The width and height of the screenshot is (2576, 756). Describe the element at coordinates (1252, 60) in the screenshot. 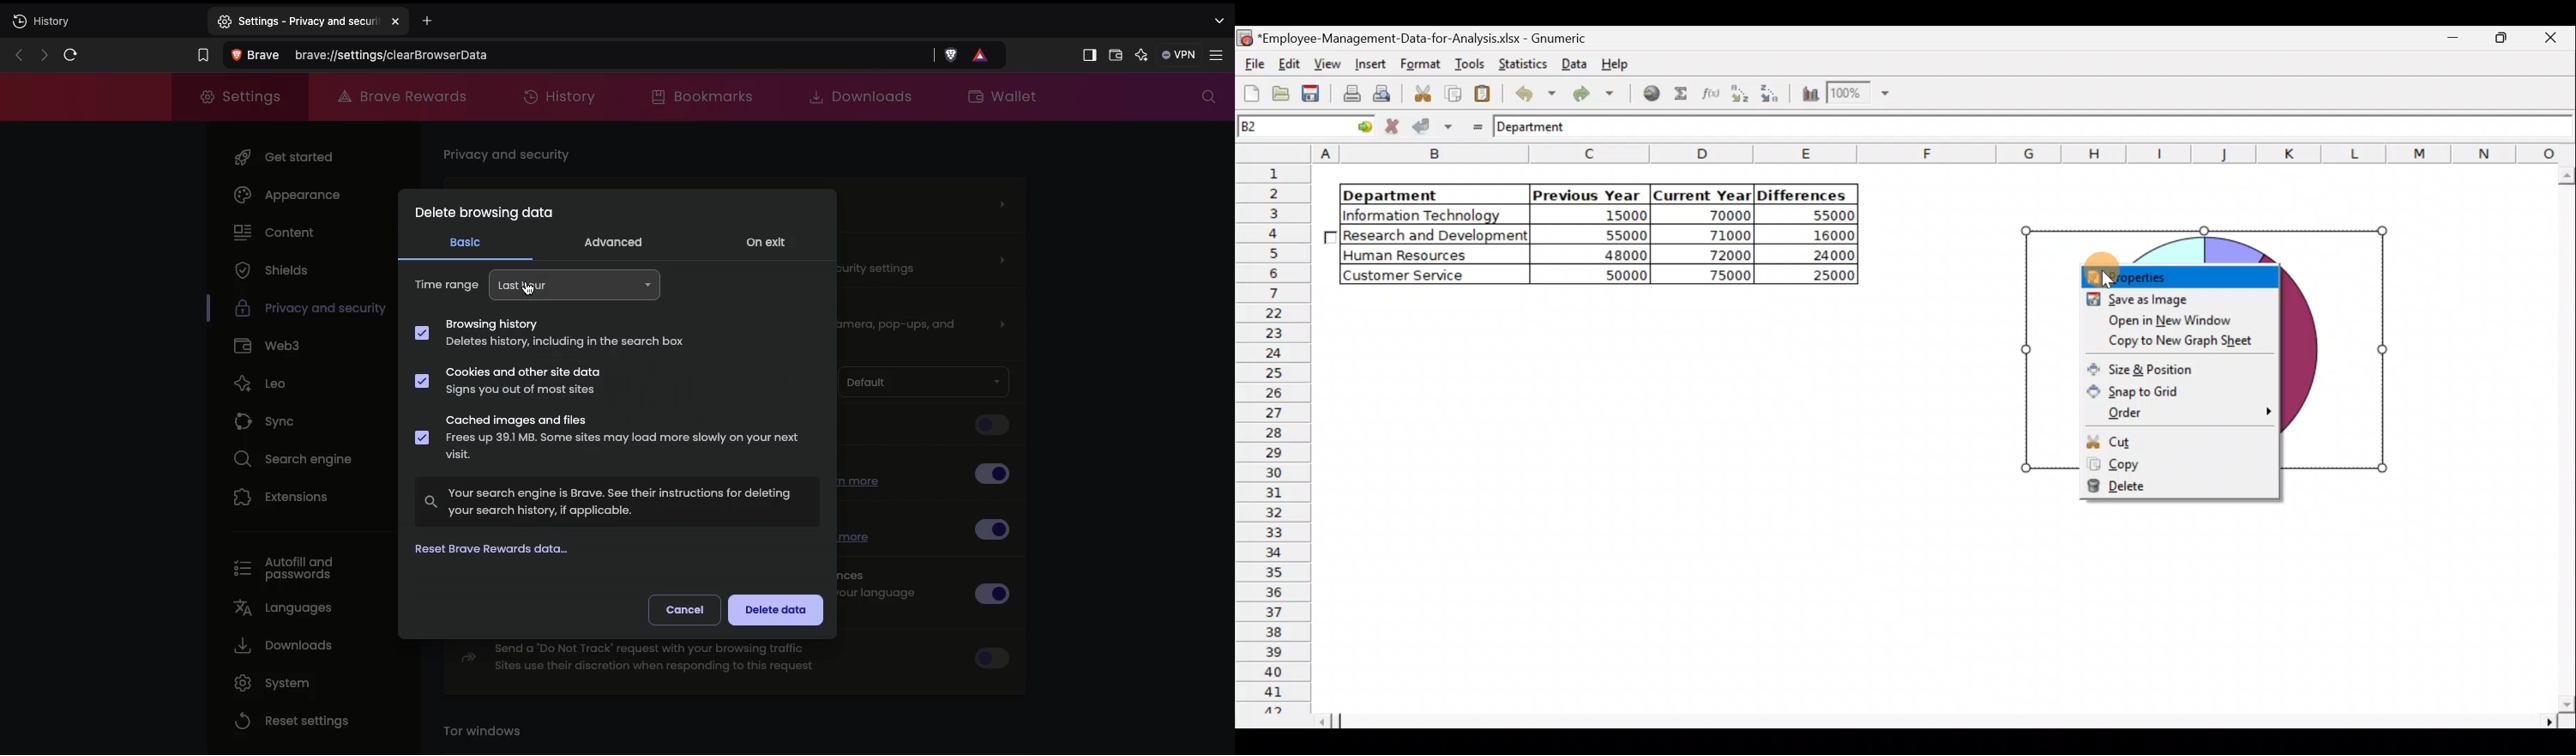

I see `File` at that location.